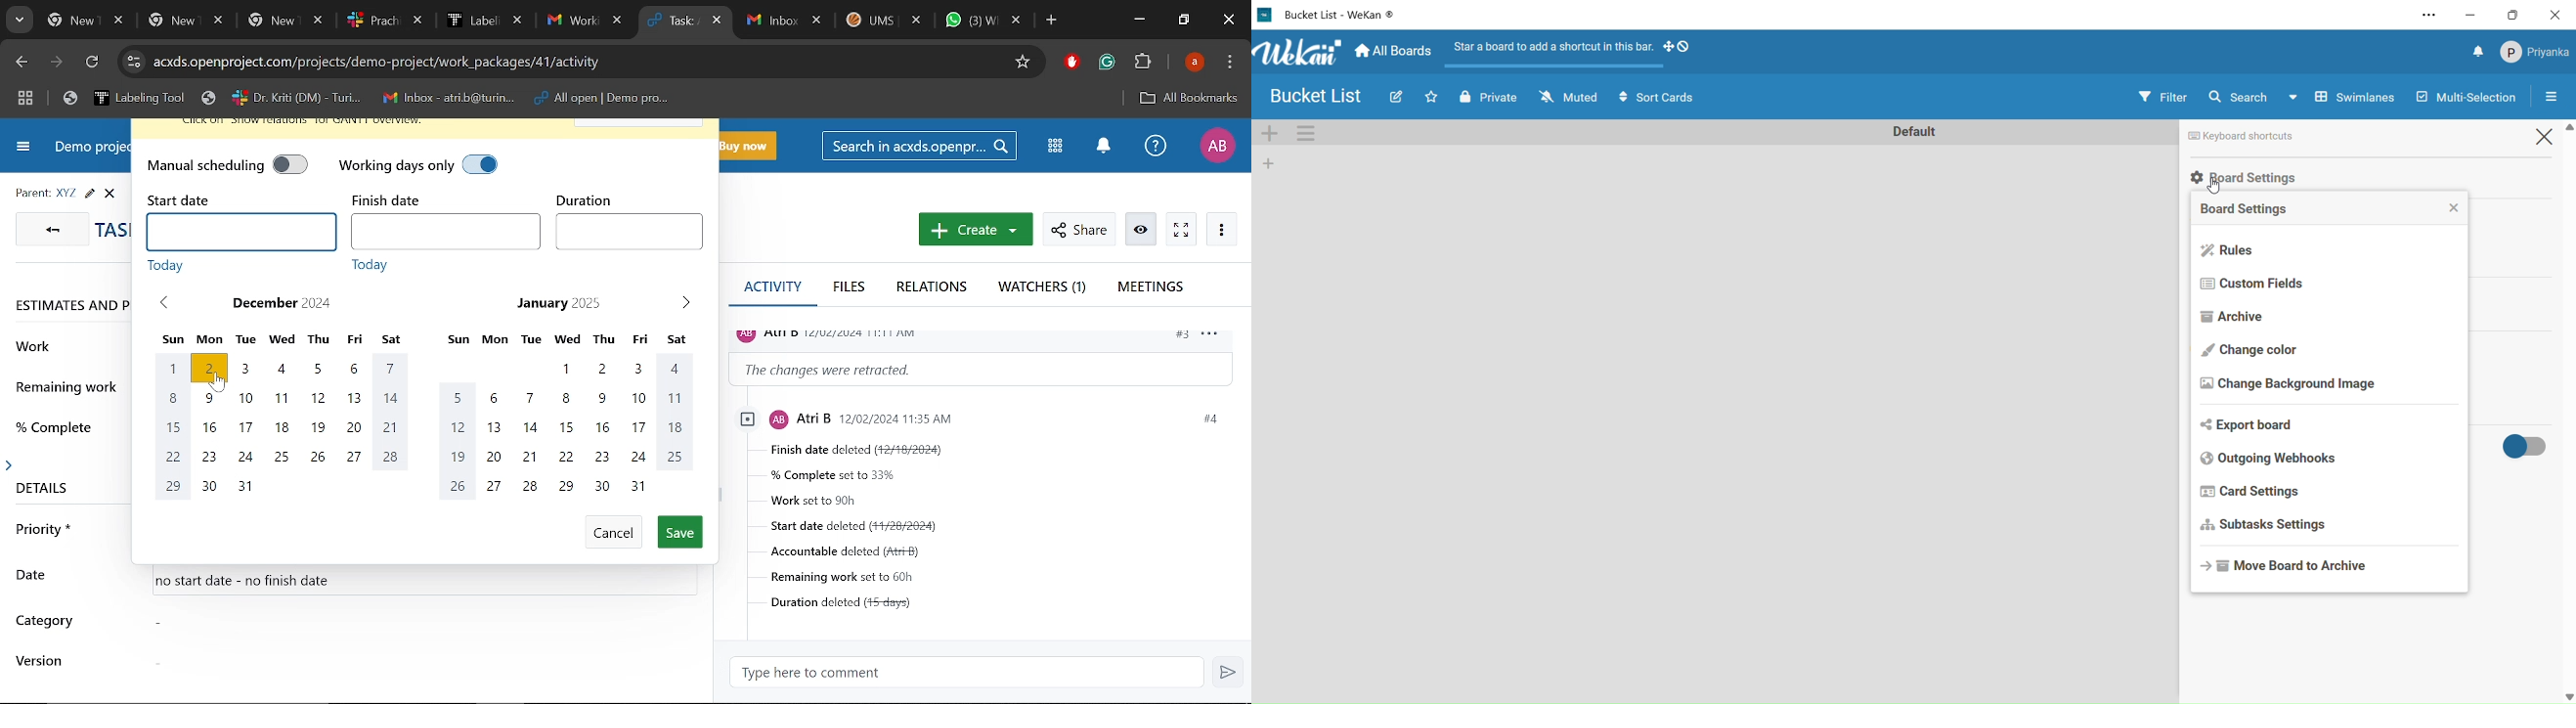 The height and width of the screenshot is (728, 2576). What do you see at coordinates (284, 412) in the screenshot?
I see `Month of December` at bounding box center [284, 412].